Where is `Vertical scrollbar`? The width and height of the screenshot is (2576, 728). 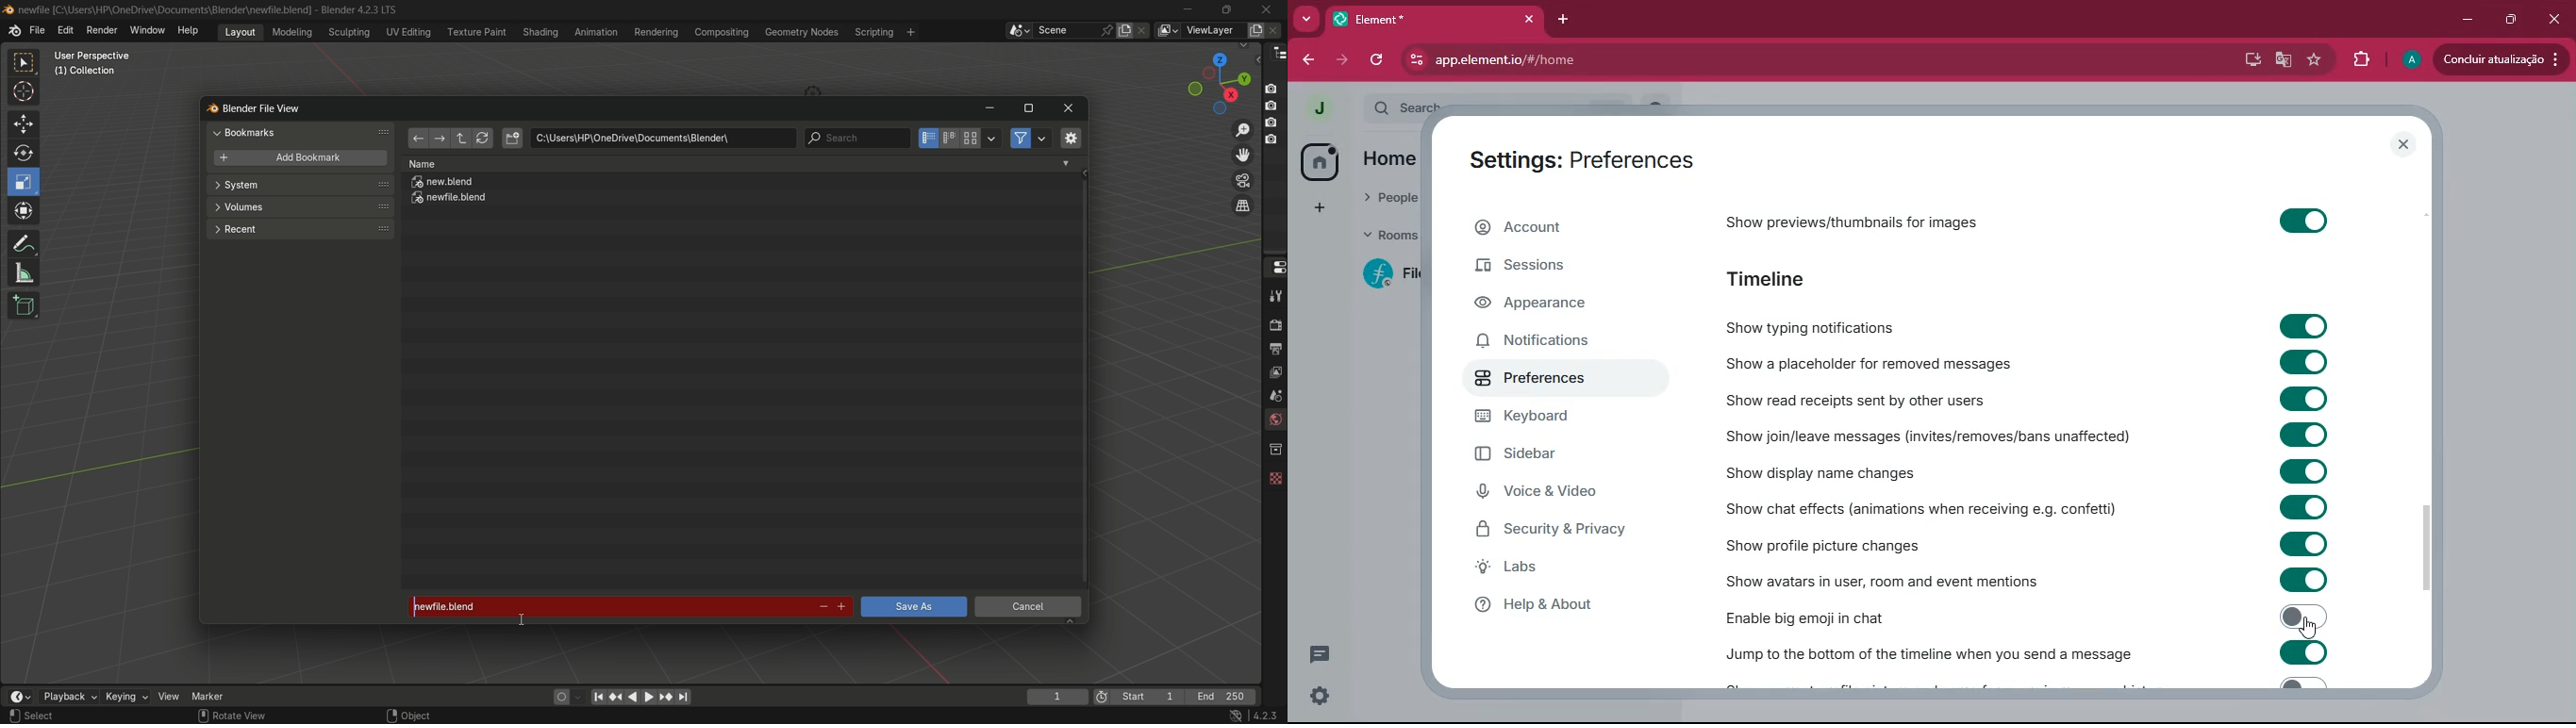
Vertical scrollbar is located at coordinates (2434, 547).